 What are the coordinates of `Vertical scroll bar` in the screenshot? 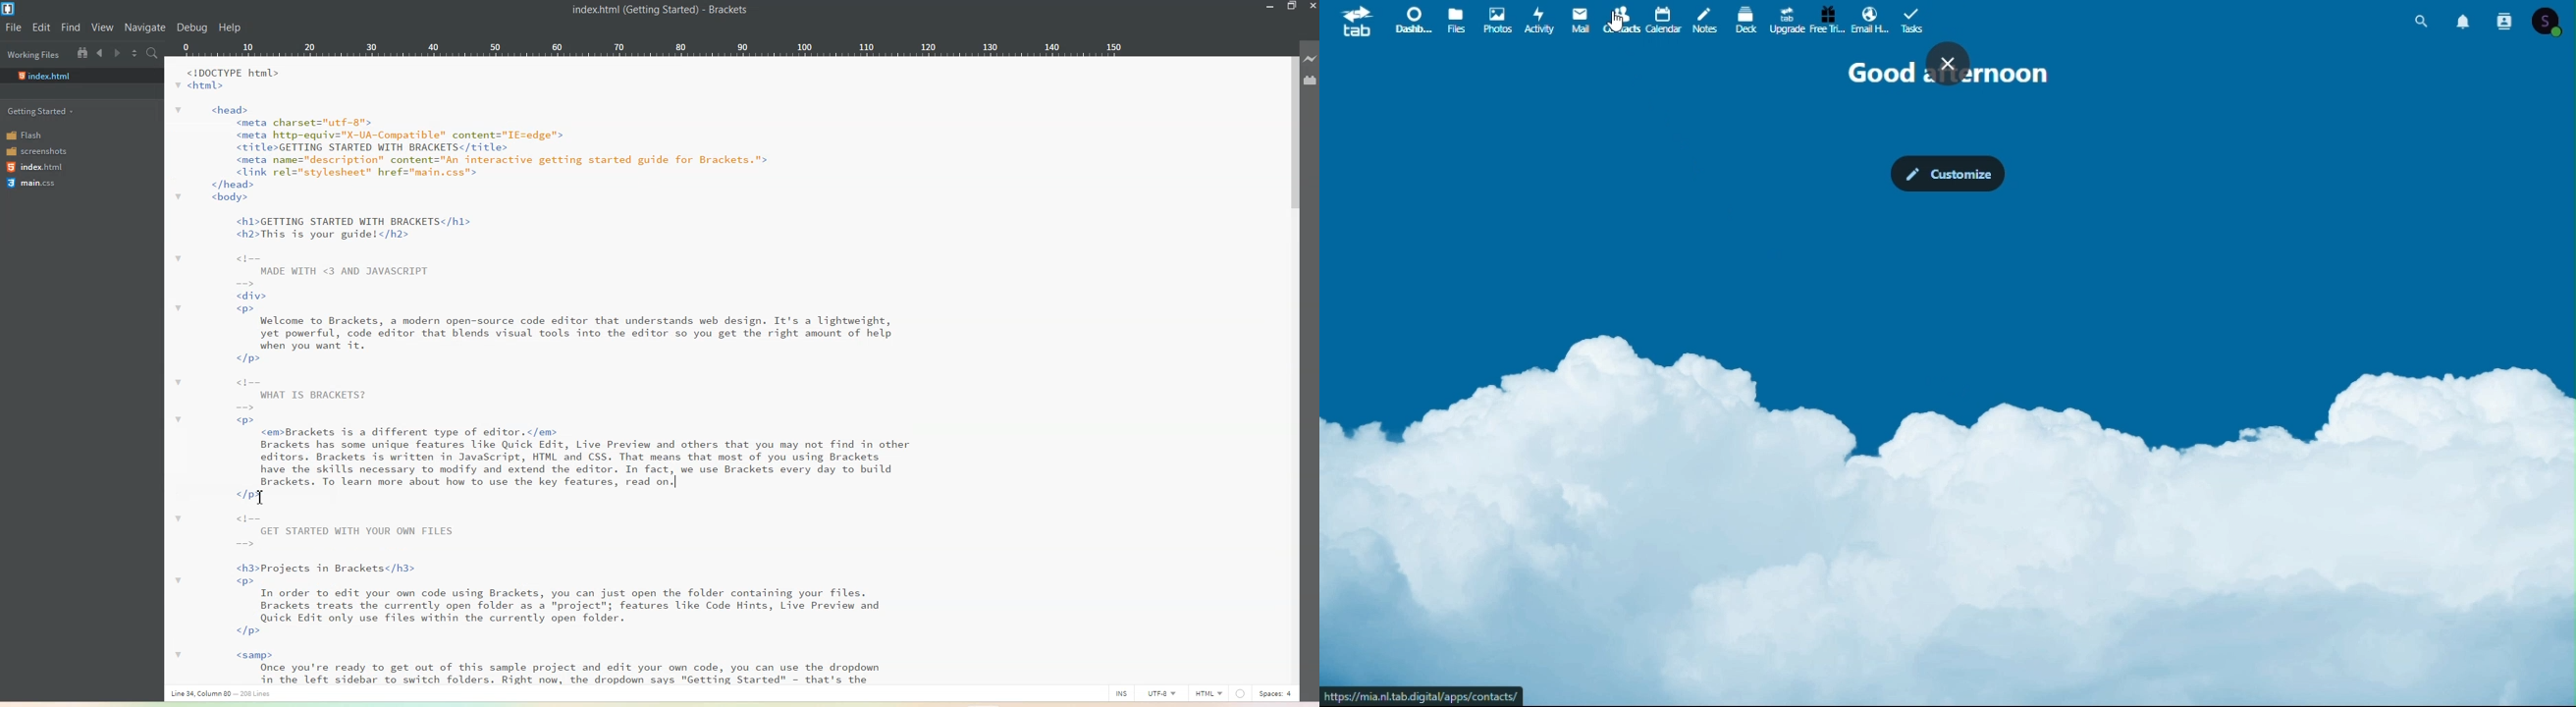 It's located at (1293, 362).